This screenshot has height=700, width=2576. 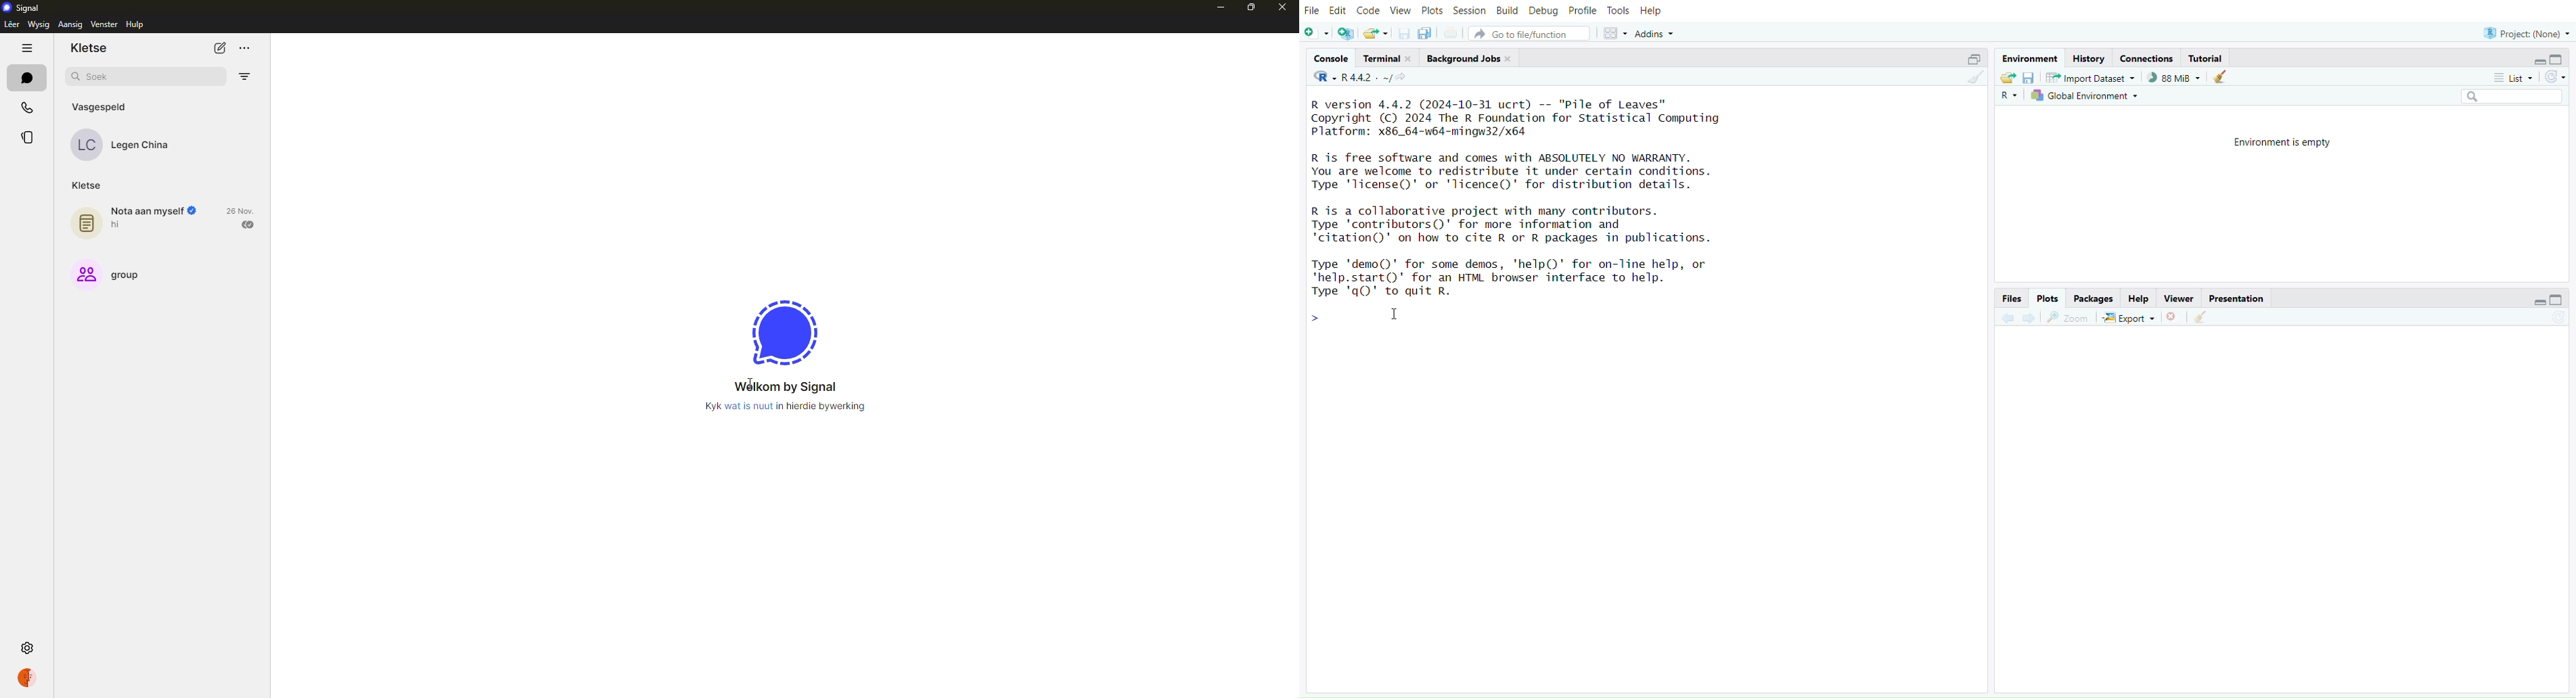 I want to click on save workspace, so click(x=2030, y=78).